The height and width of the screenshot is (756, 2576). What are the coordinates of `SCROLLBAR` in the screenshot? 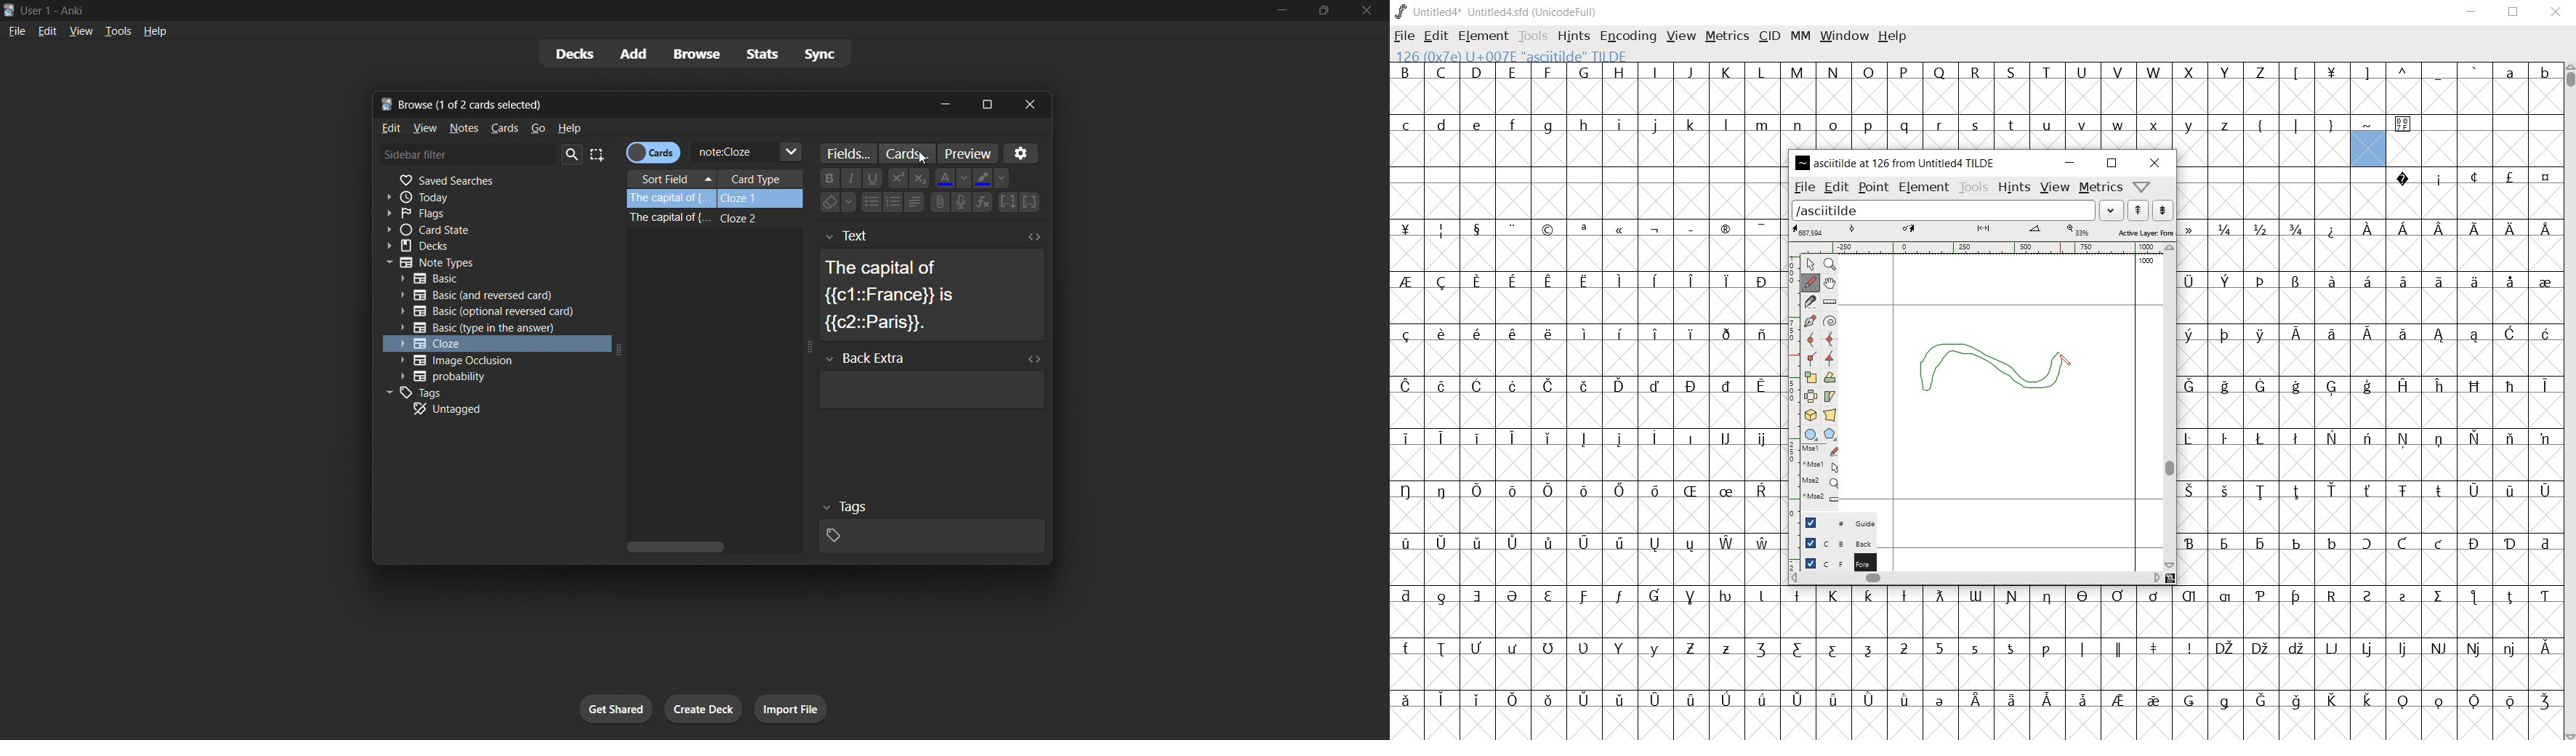 It's located at (2569, 401).